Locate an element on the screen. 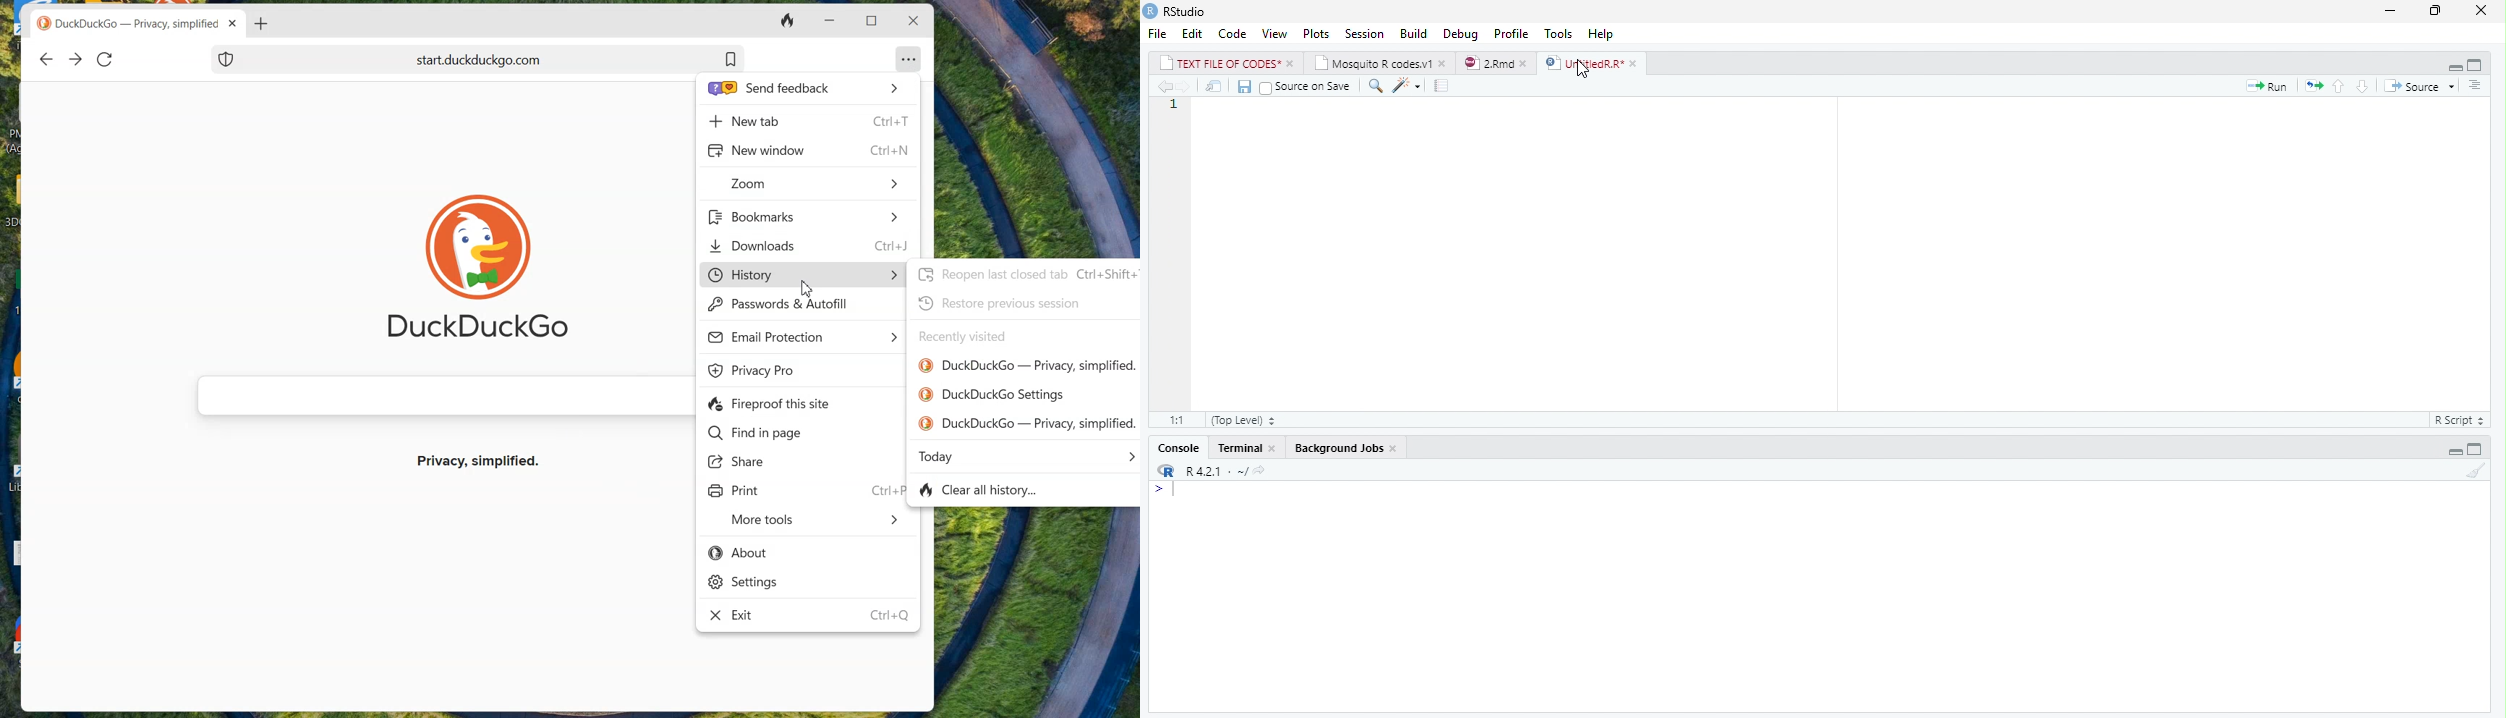 Image resolution: width=2520 pixels, height=728 pixels. Edit is located at coordinates (1194, 33).